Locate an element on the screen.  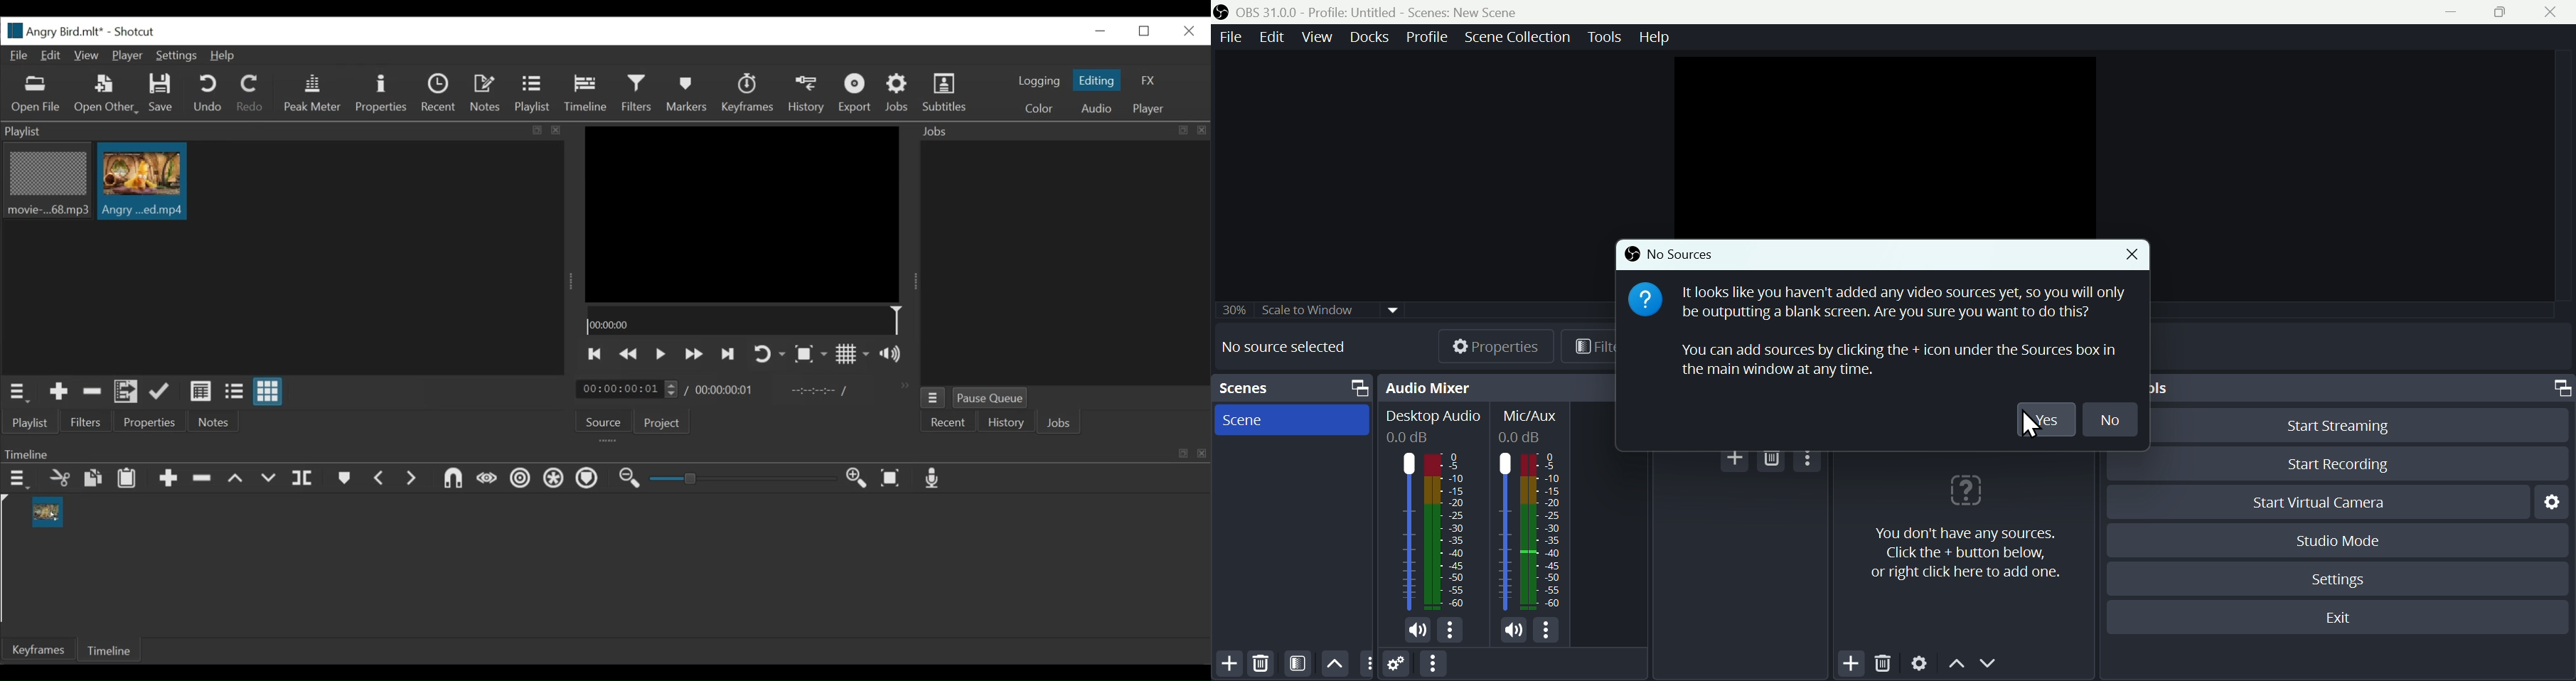
Copy is located at coordinates (94, 480).